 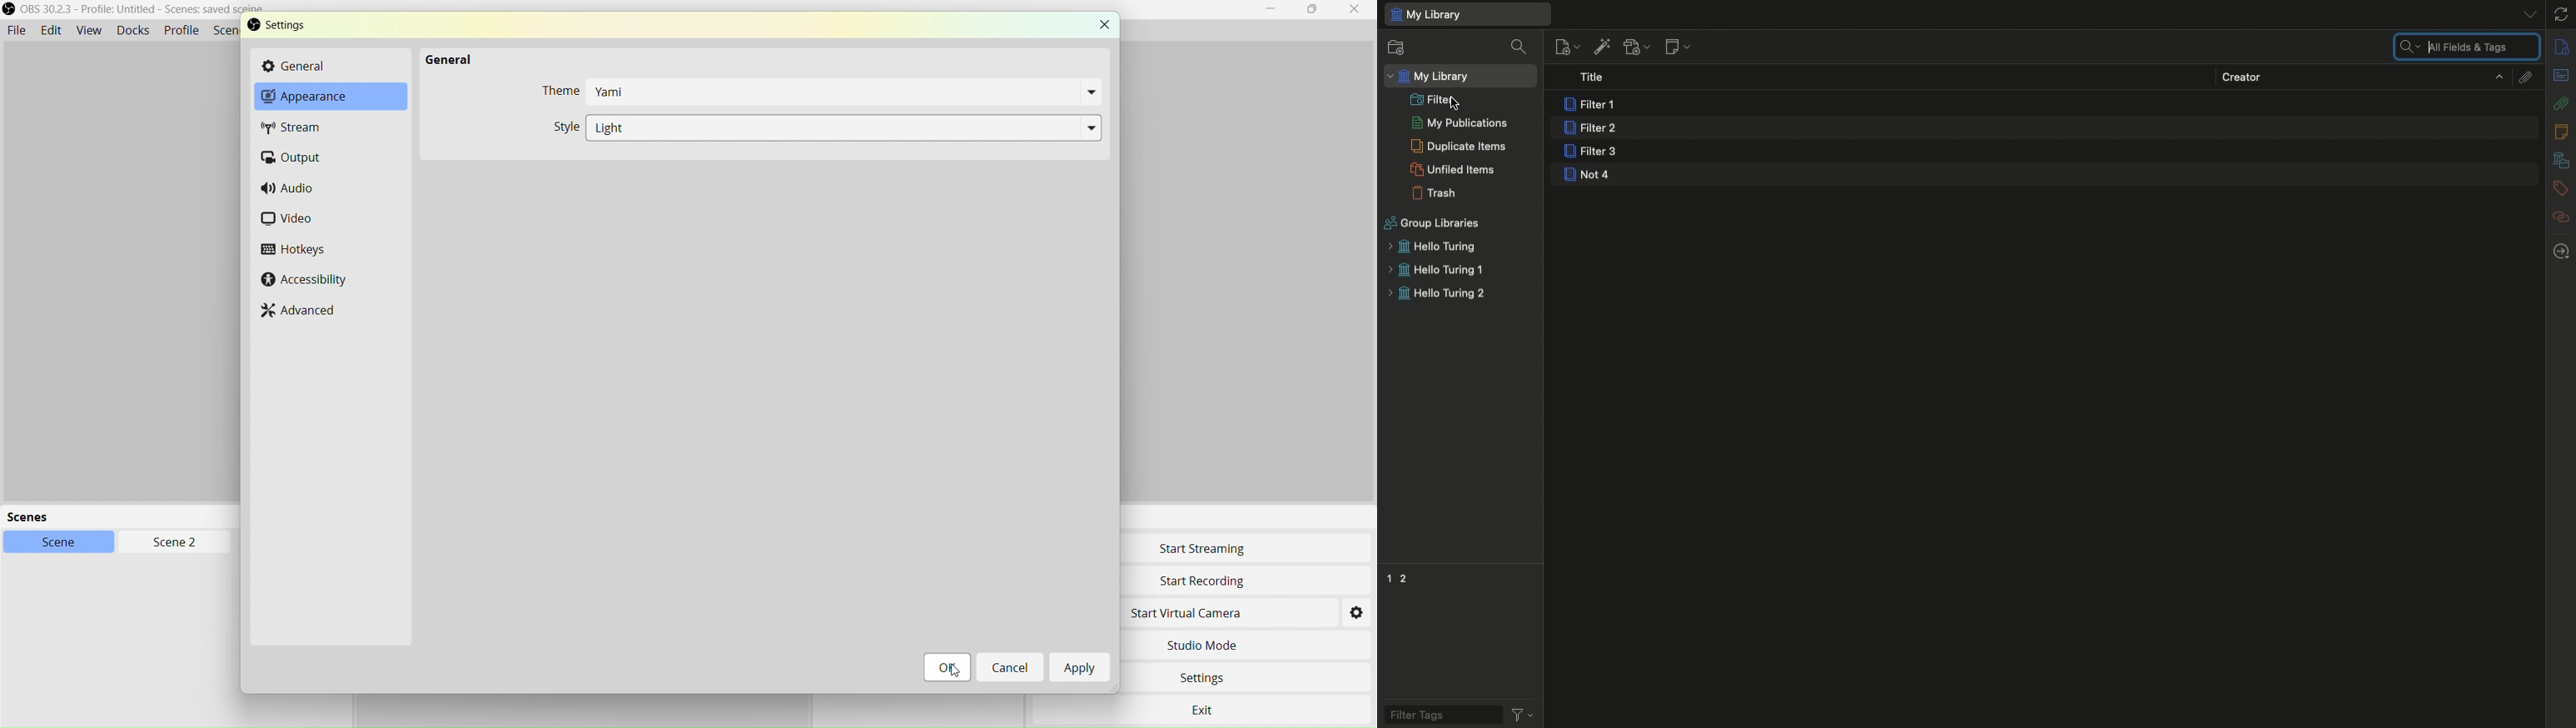 What do you see at coordinates (1208, 709) in the screenshot?
I see `Exit` at bounding box center [1208, 709].